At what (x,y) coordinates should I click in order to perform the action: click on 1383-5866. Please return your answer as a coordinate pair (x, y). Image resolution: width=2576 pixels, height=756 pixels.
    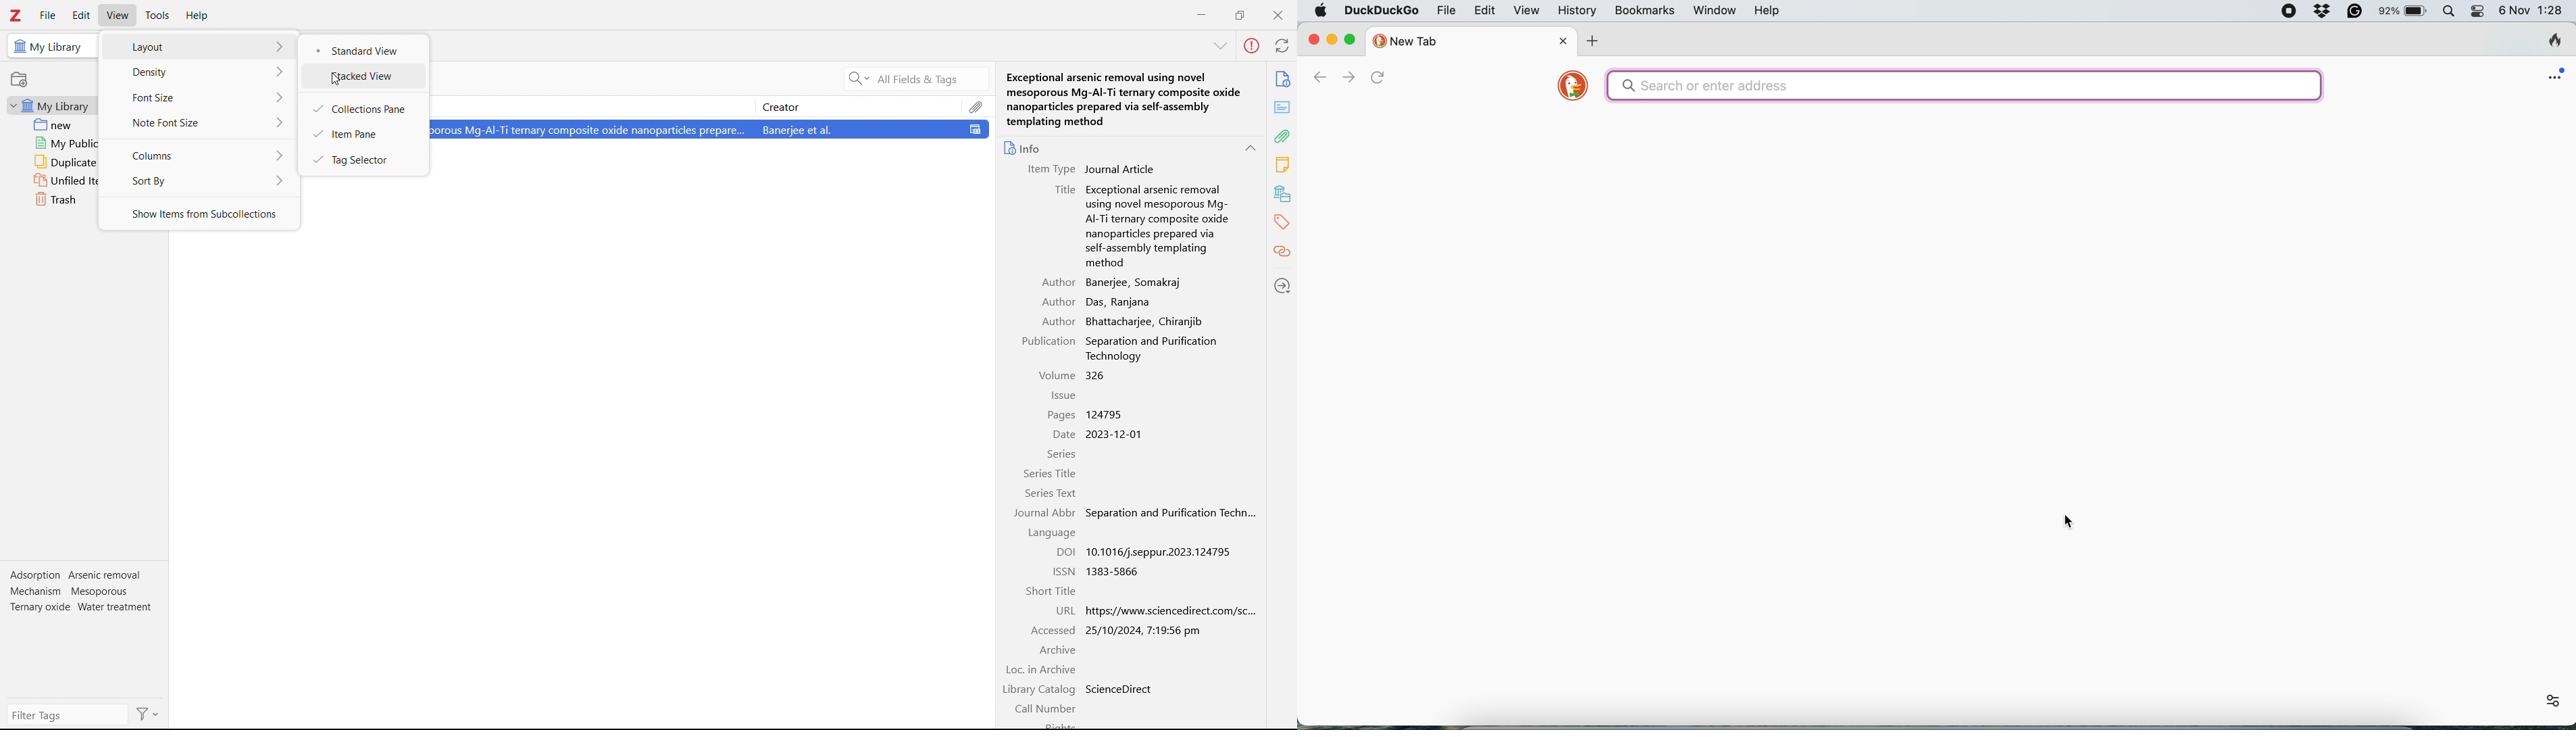
    Looking at the image, I should click on (1117, 572).